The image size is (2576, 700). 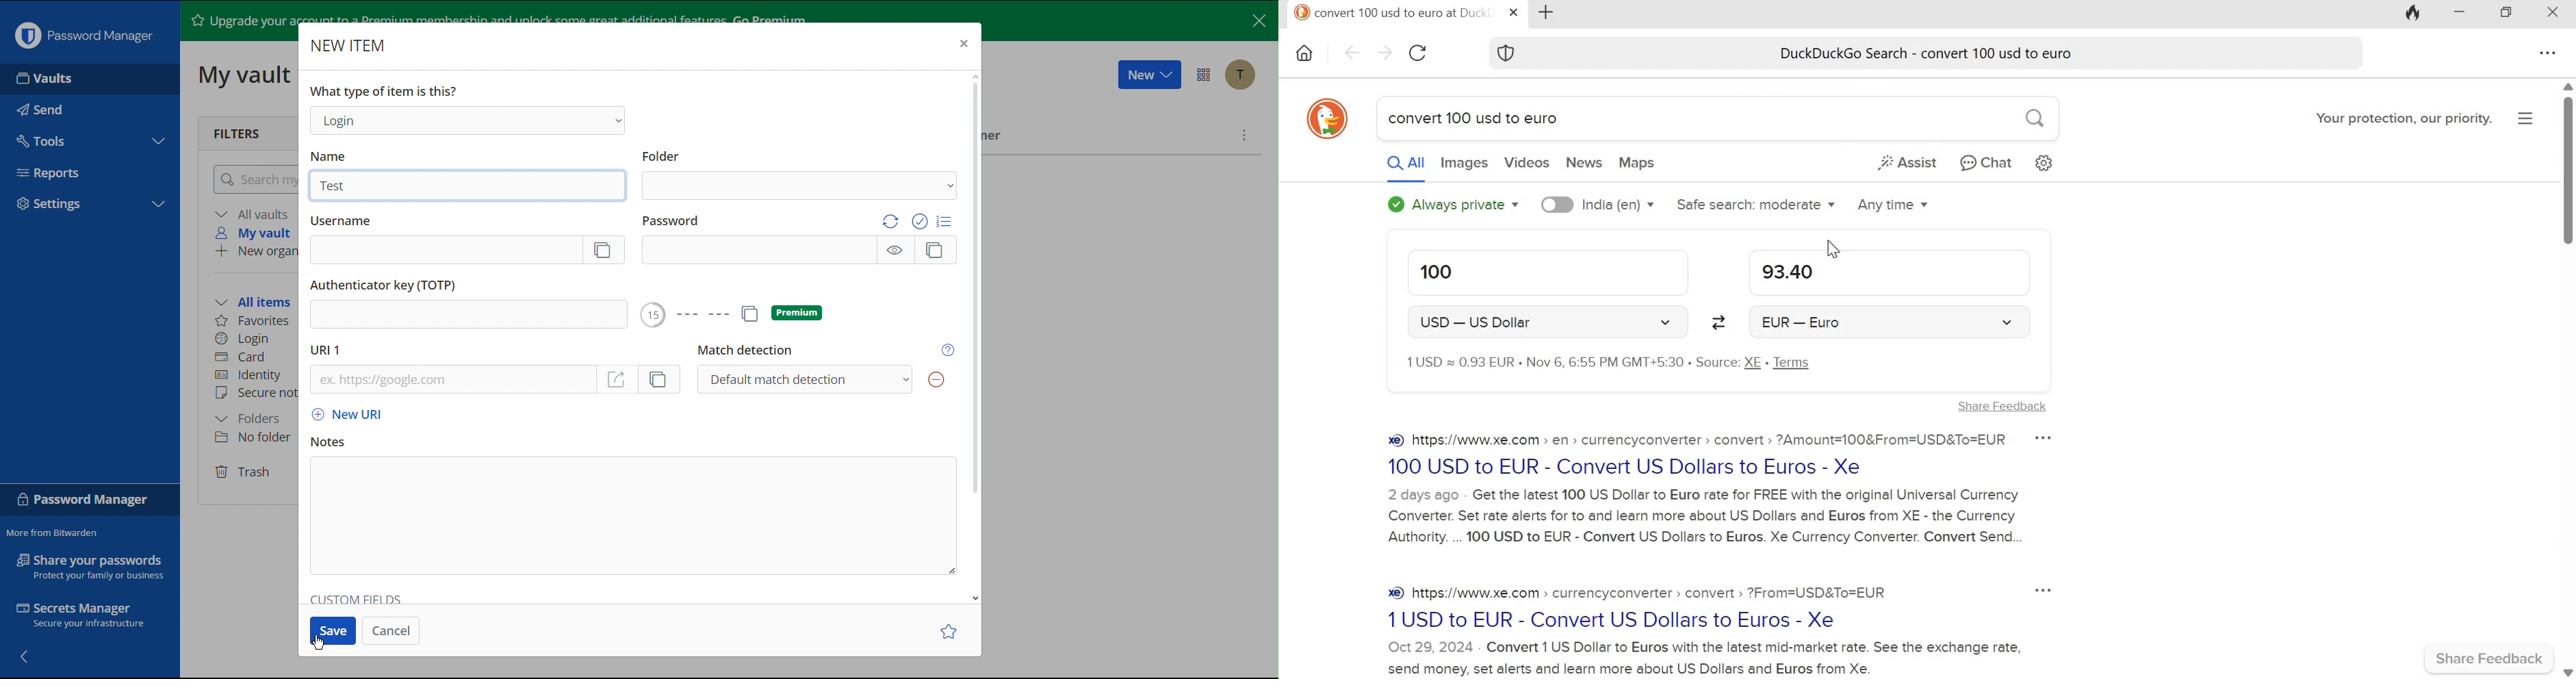 What do you see at coordinates (252, 251) in the screenshot?
I see `New organization` at bounding box center [252, 251].